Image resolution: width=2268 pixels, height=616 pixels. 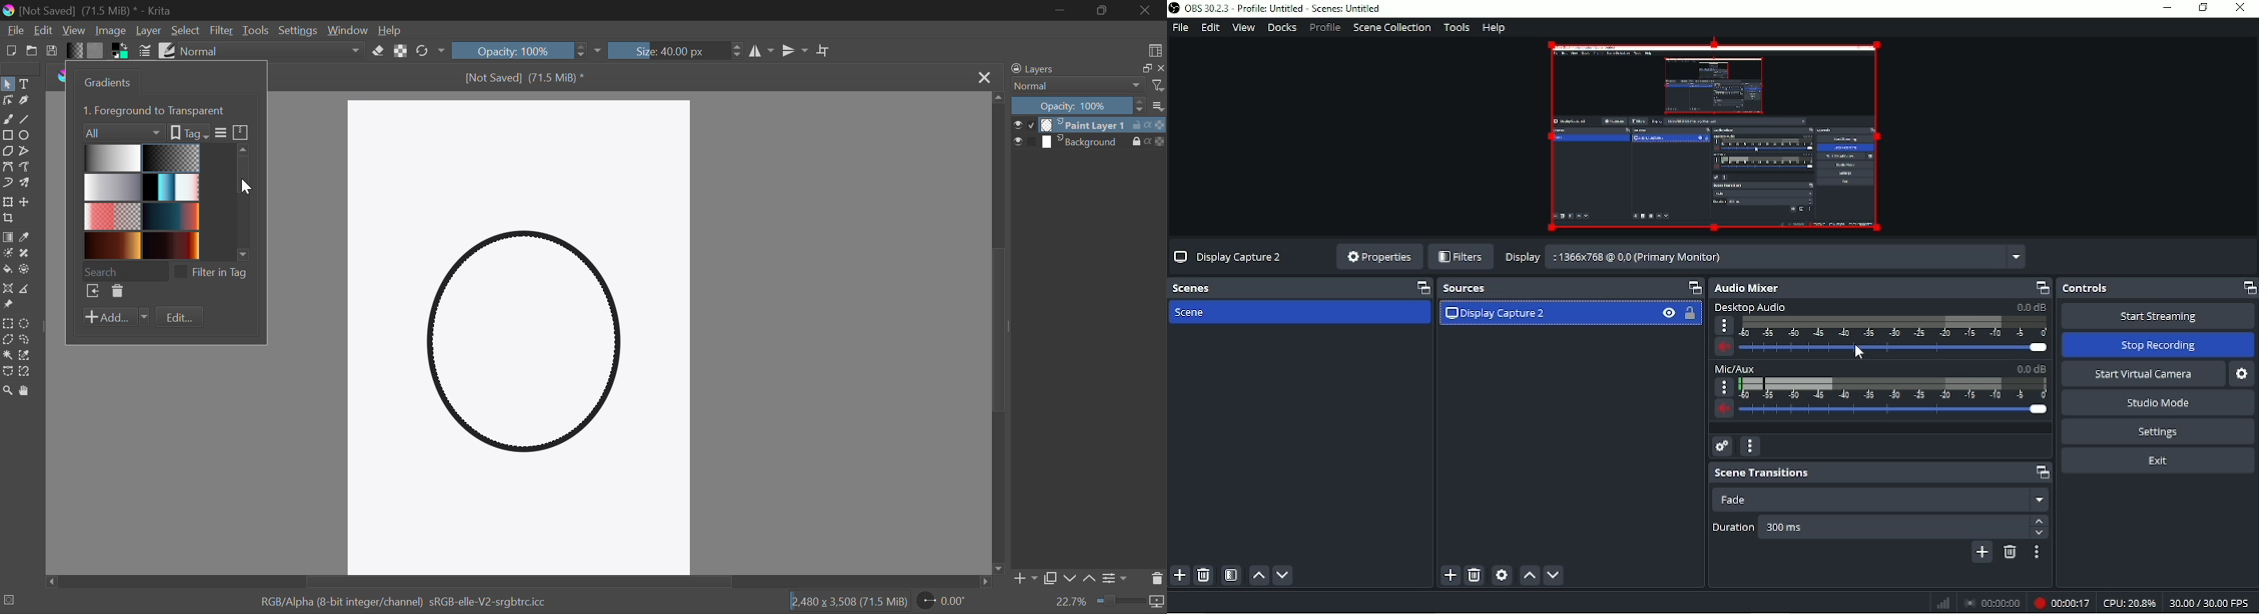 I want to click on more, so click(x=222, y=133).